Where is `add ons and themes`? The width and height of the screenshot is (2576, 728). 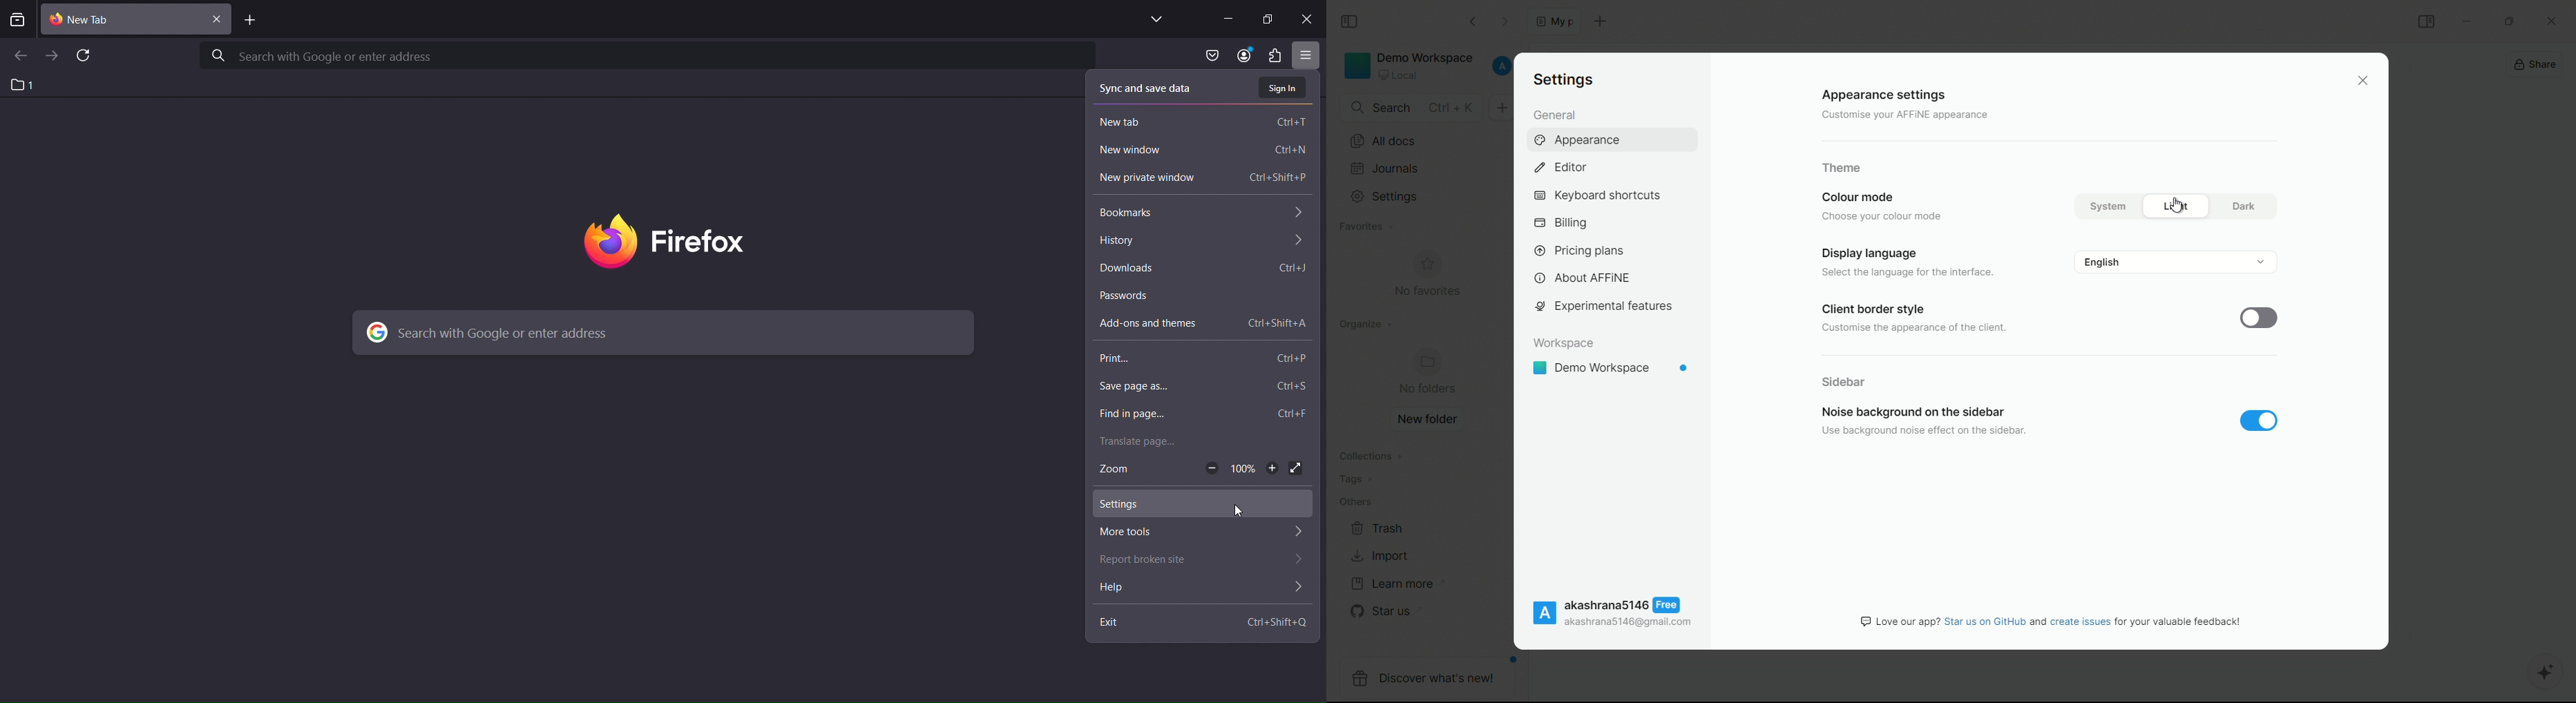 add ons and themes is located at coordinates (1202, 322).